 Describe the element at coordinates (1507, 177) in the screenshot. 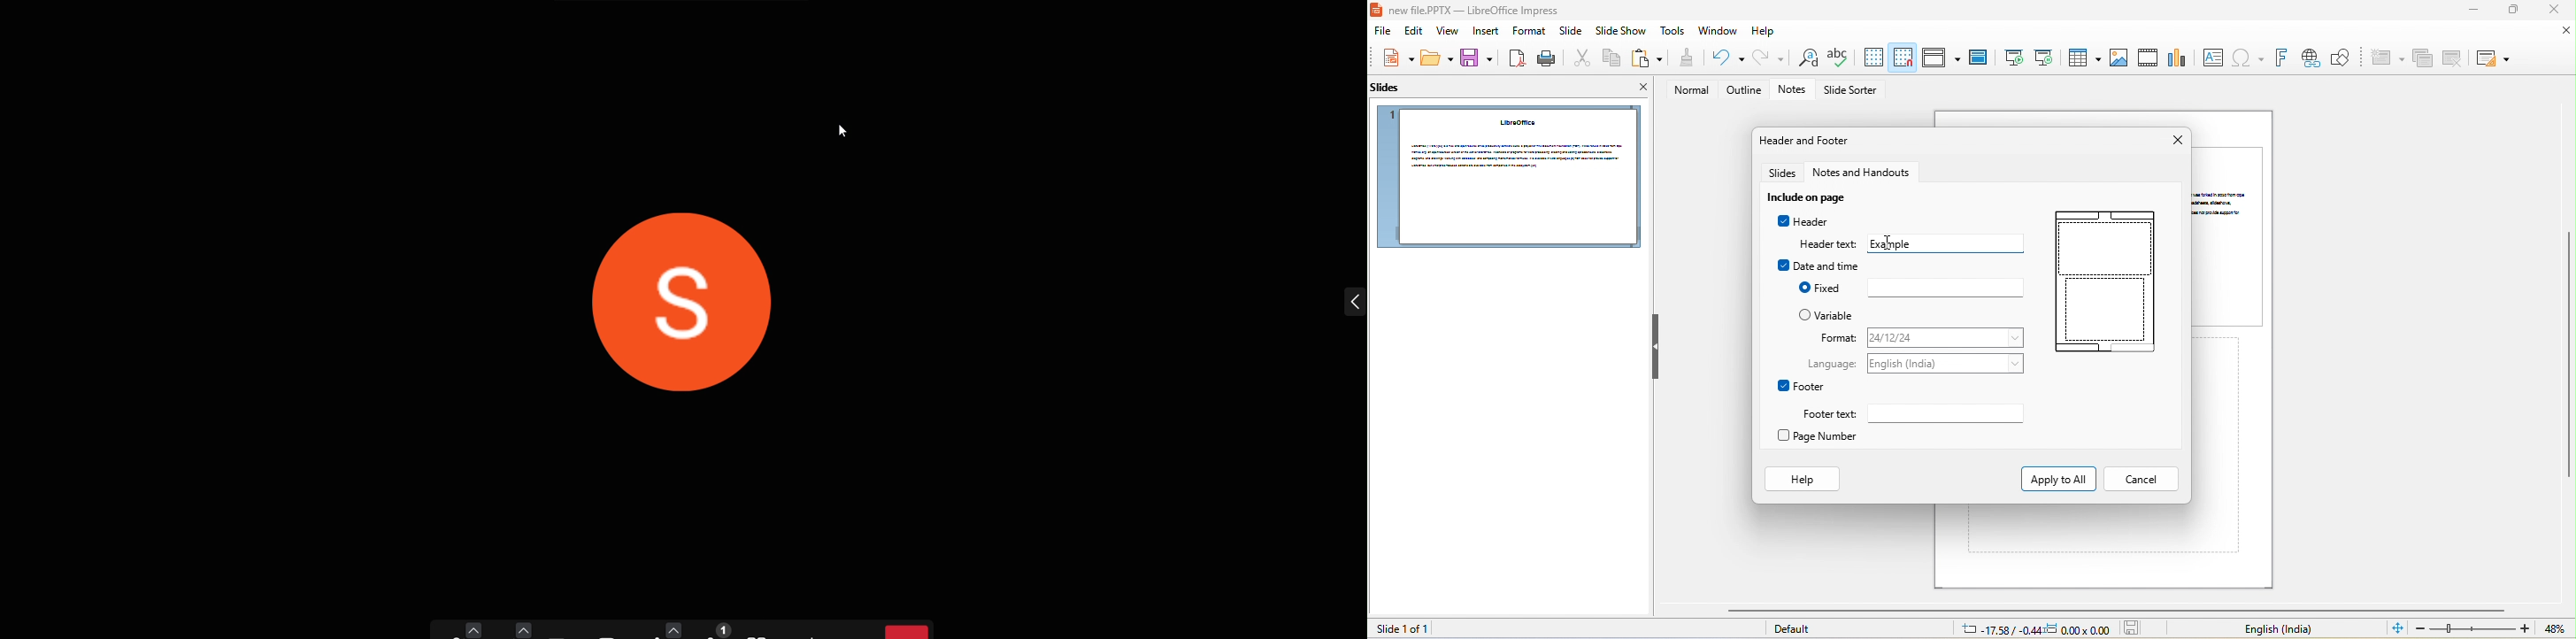

I see `slide 1` at that location.